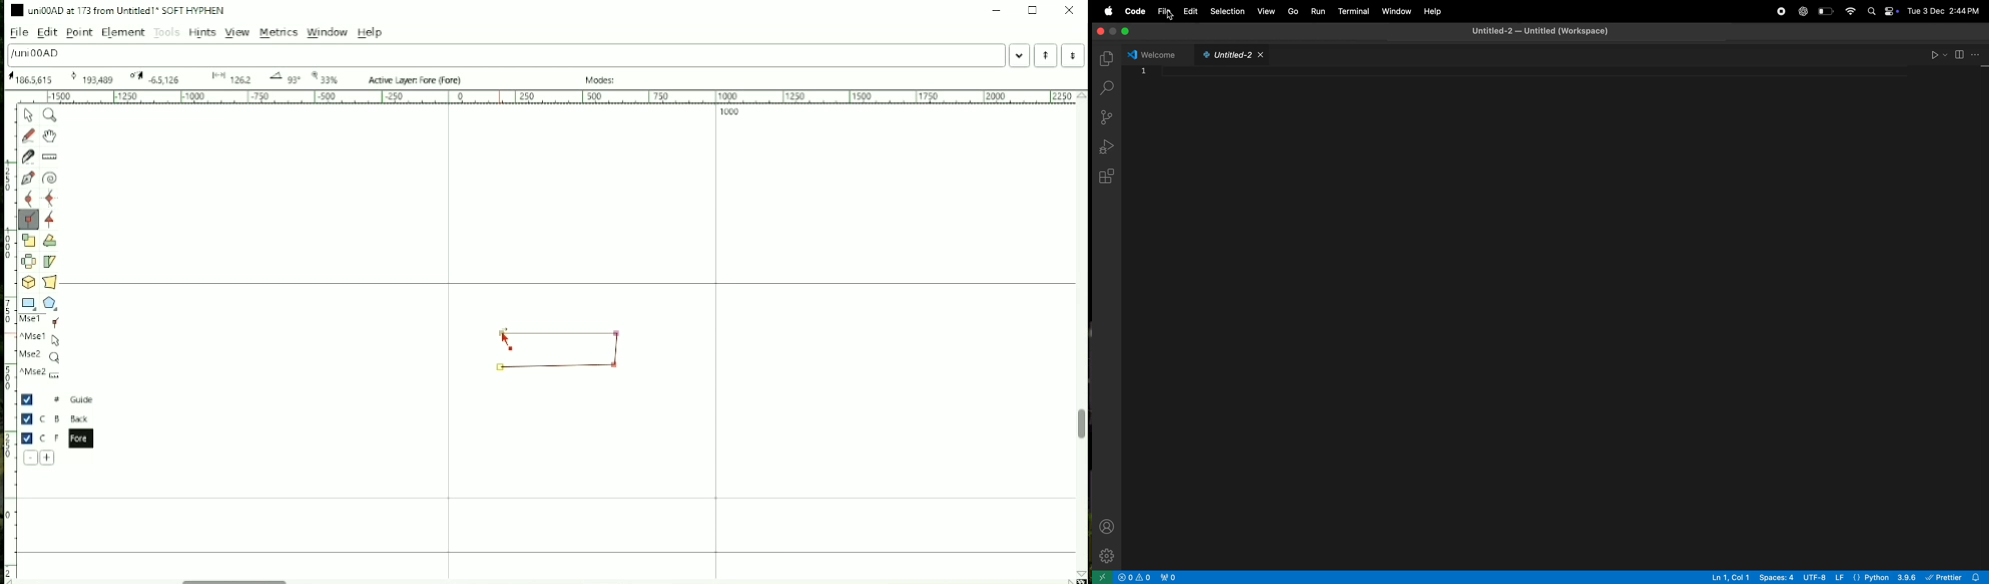  What do you see at coordinates (328, 77) in the screenshot?
I see `33%` at bounding box center [328, 77].